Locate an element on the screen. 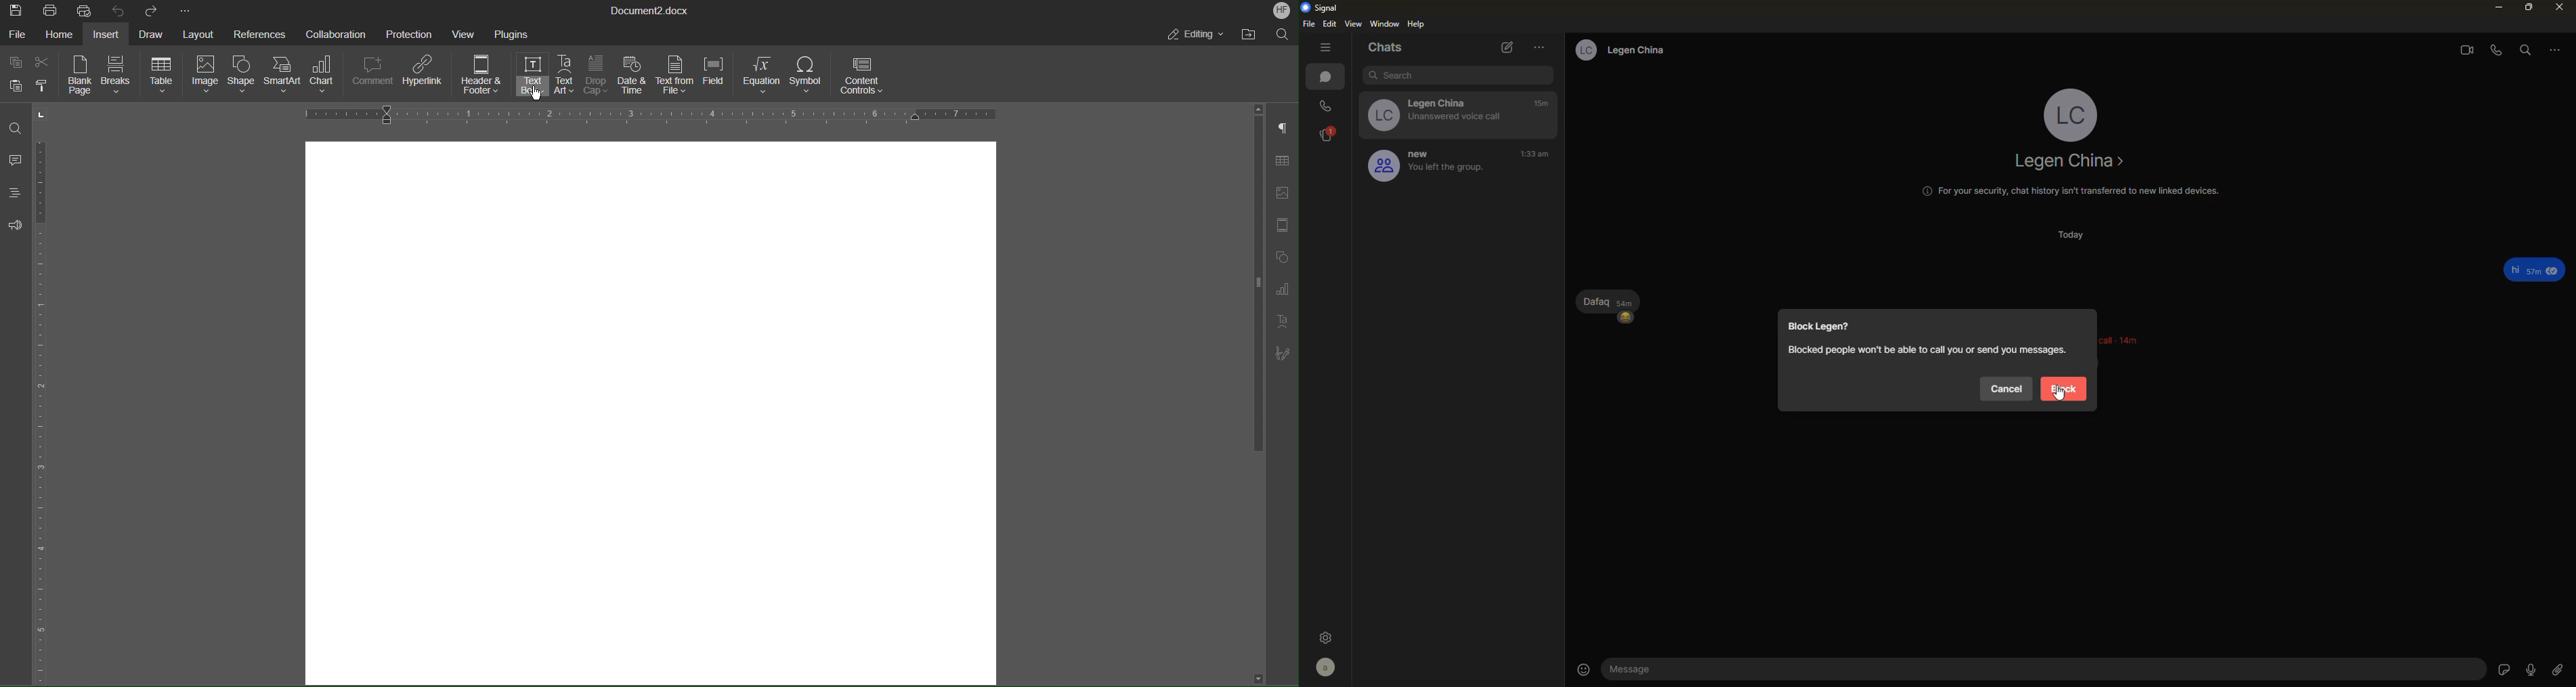 The height and width of the screenshot is (700, 2576). new chat is located at coordinates (1506, 48).